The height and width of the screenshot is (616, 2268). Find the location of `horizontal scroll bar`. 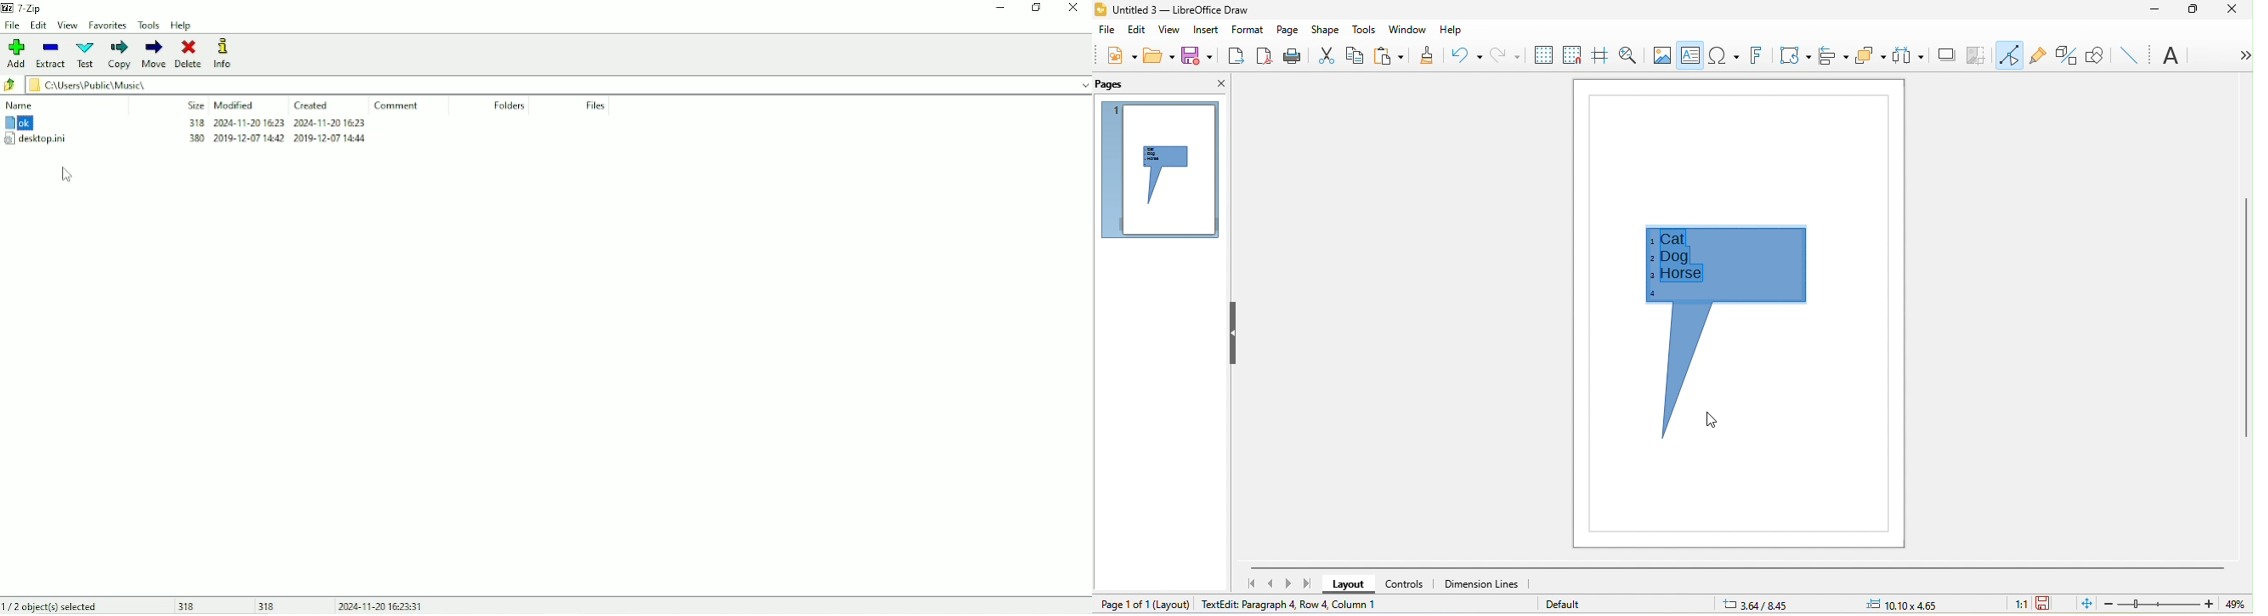

horizontal scroll bar is located at coordinates (1740, 566).